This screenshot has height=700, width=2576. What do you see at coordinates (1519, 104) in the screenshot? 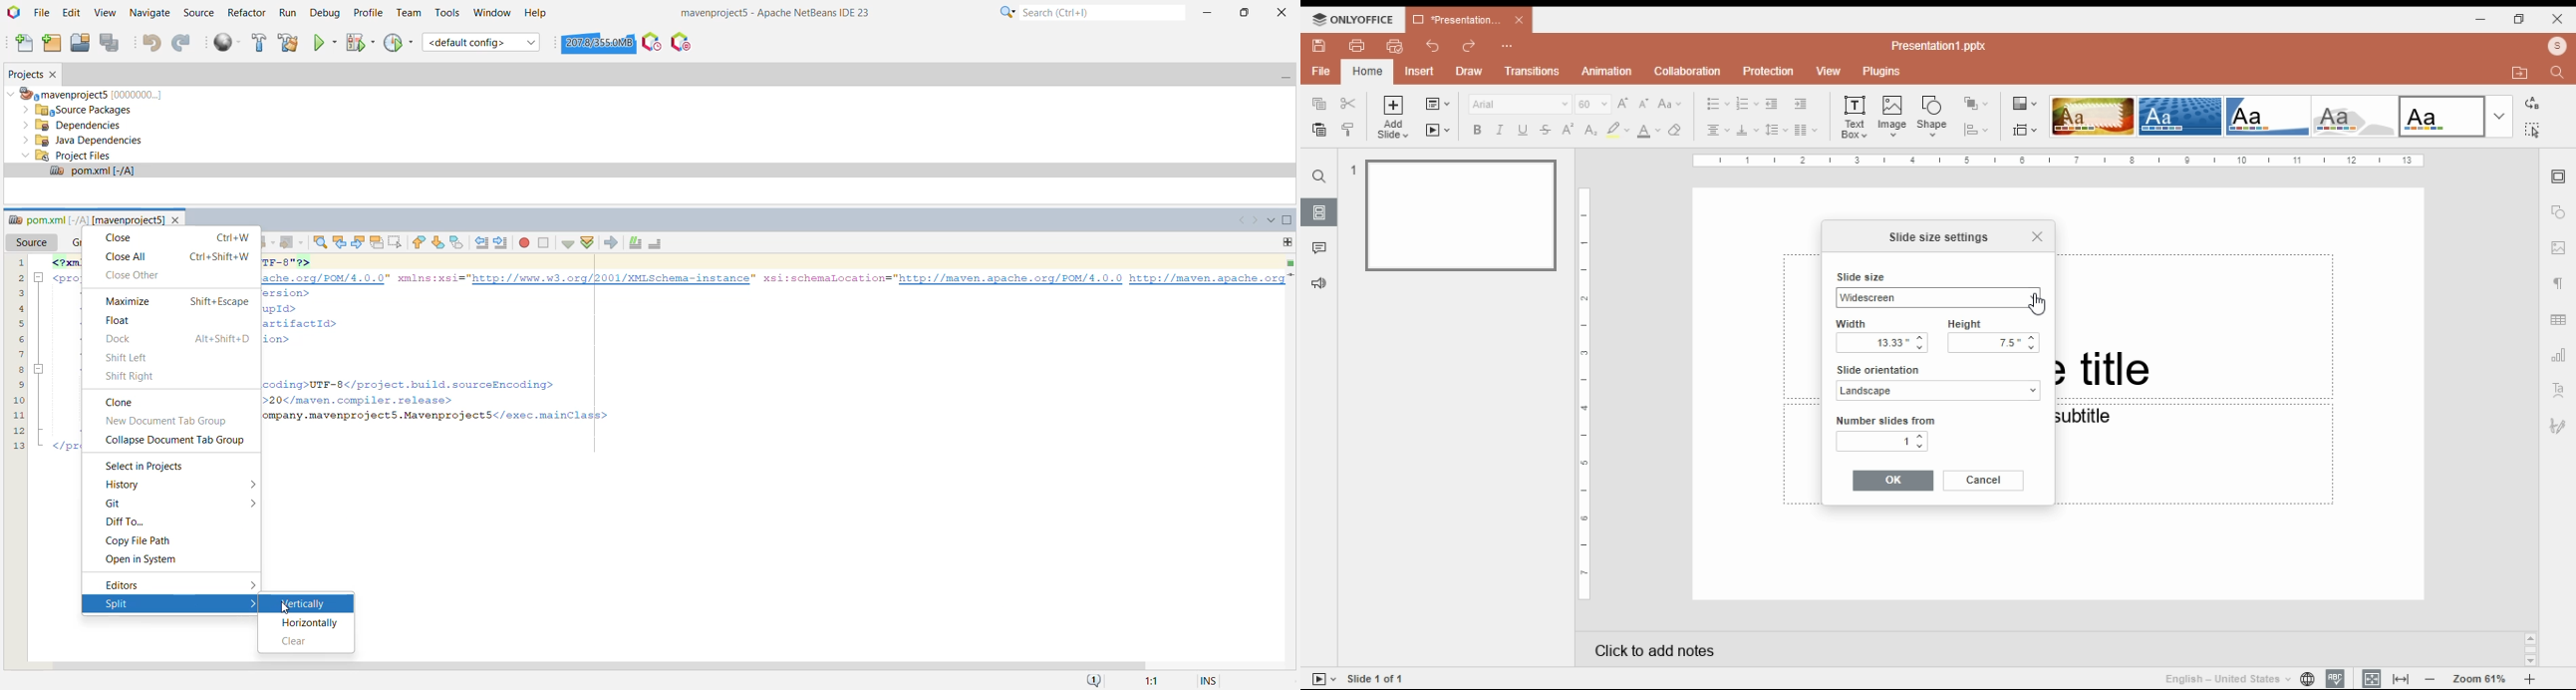
I see `Arial` at bounding box center [1519, 104].